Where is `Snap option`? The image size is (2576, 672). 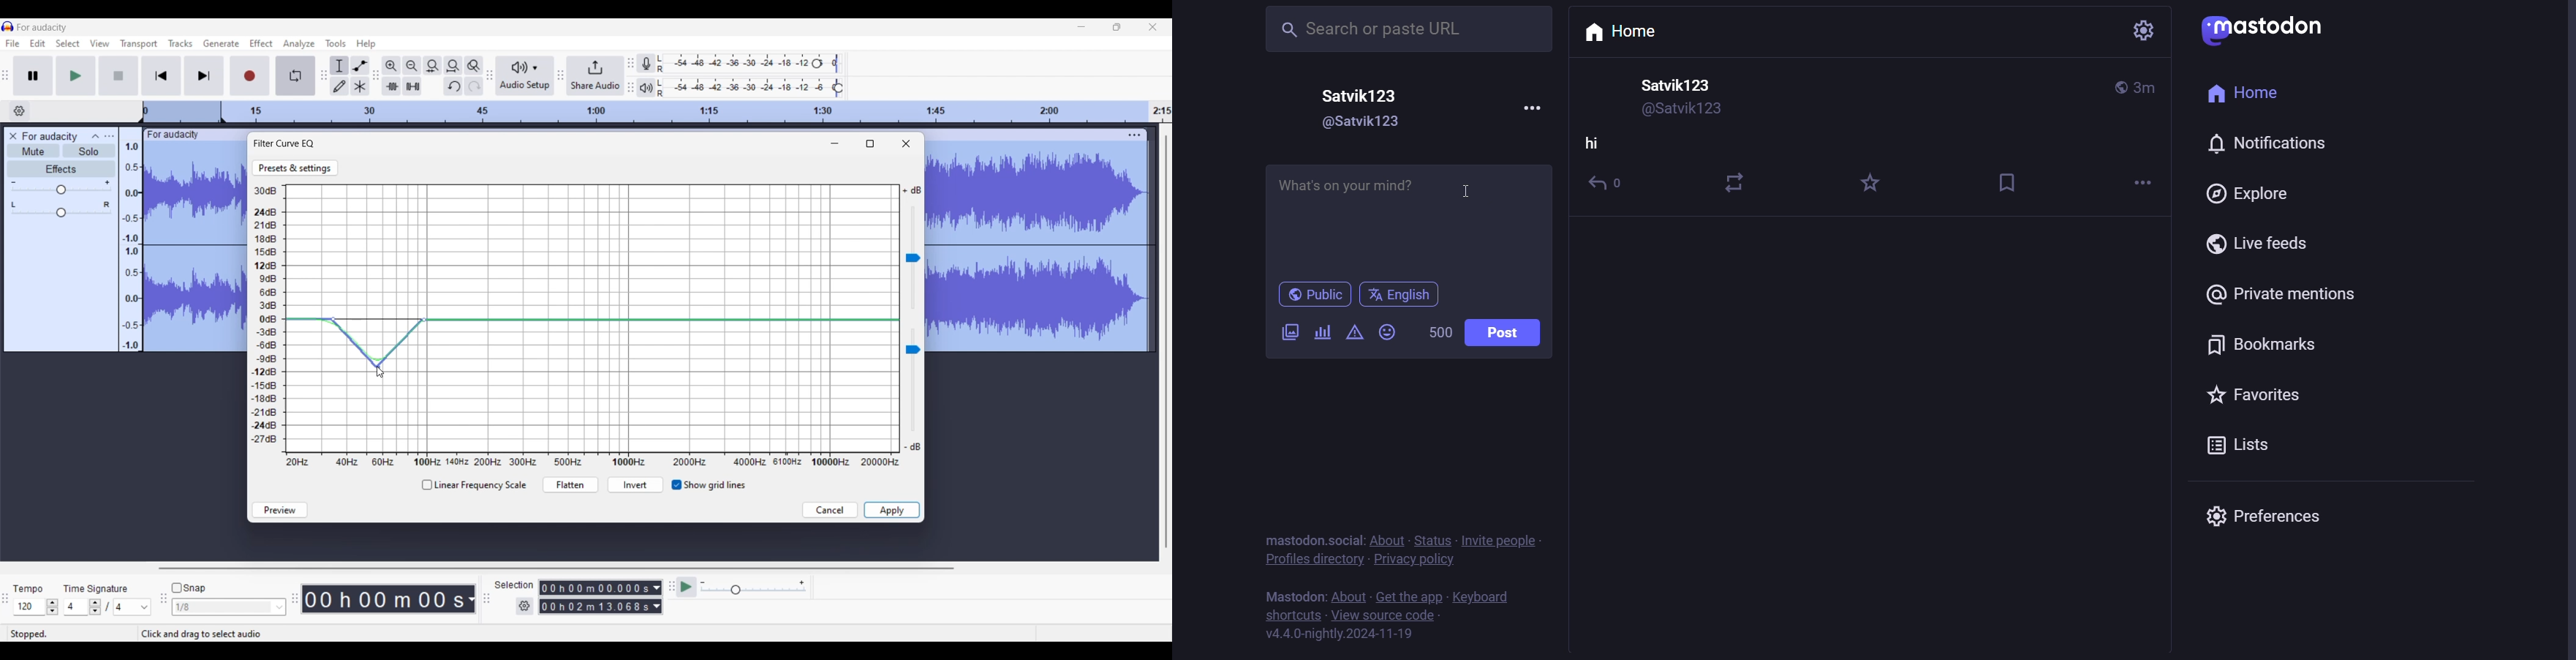
Snap option is located at coordinates (280, 607).